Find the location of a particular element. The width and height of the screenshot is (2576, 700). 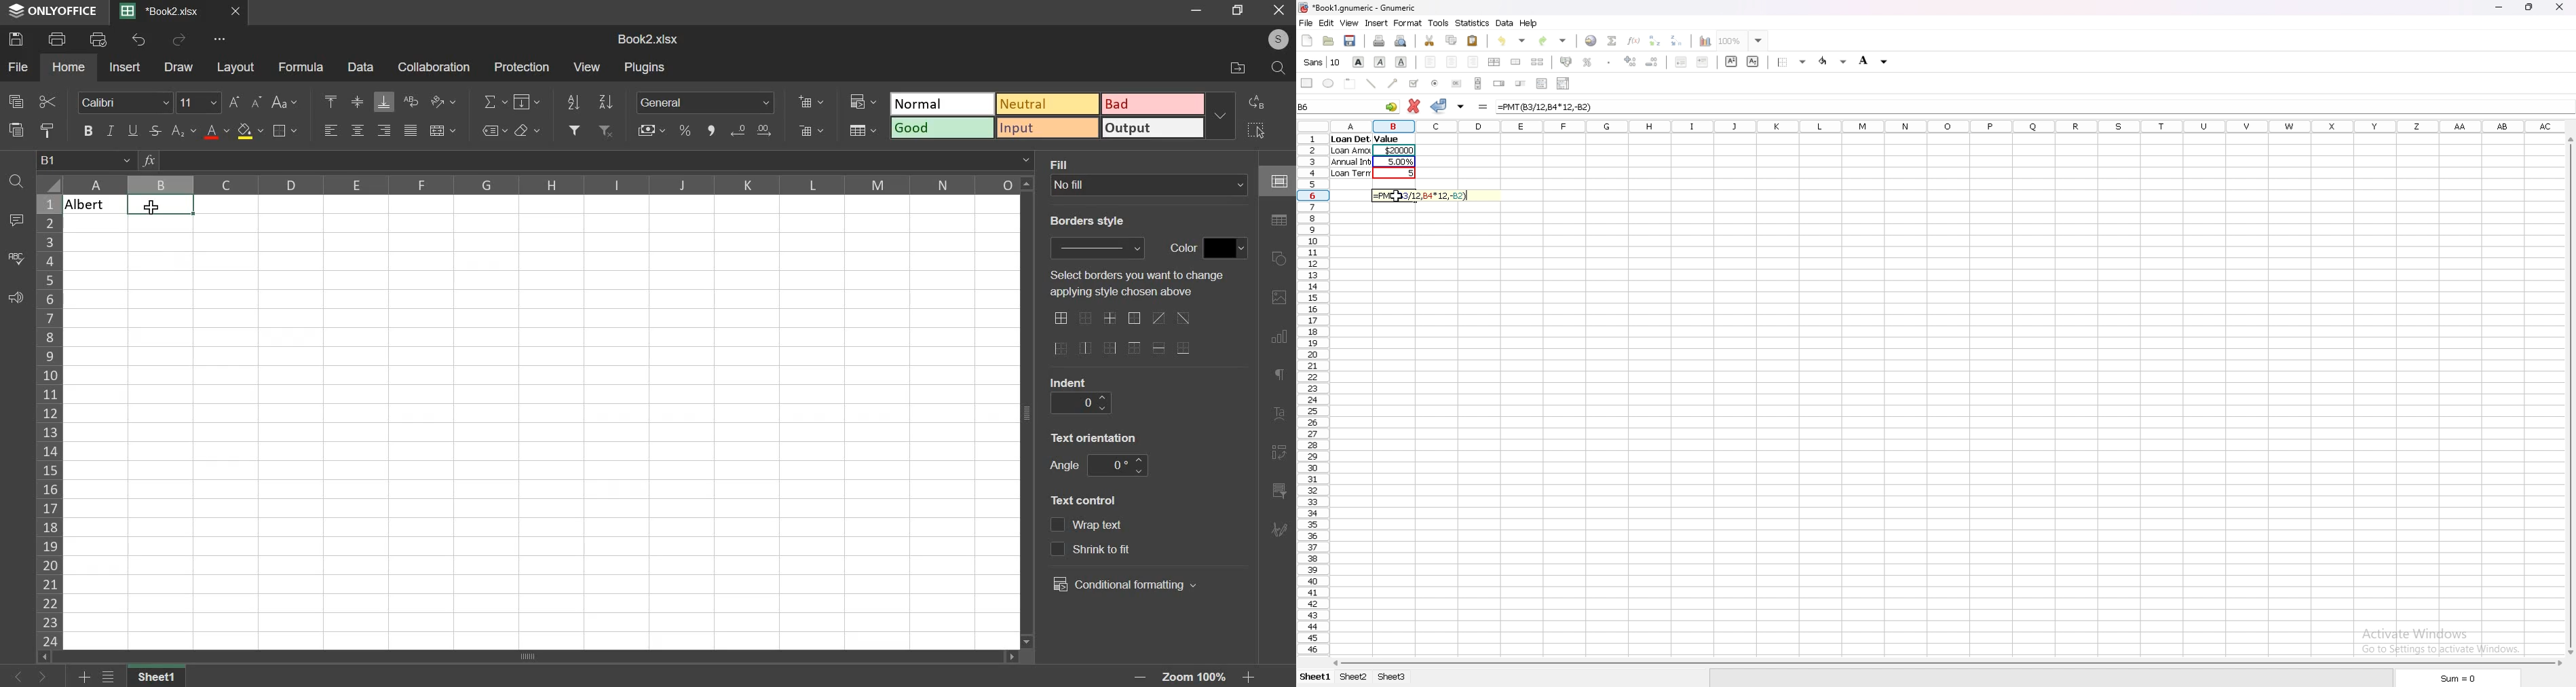

feedback is located at coordinates (15, 297).